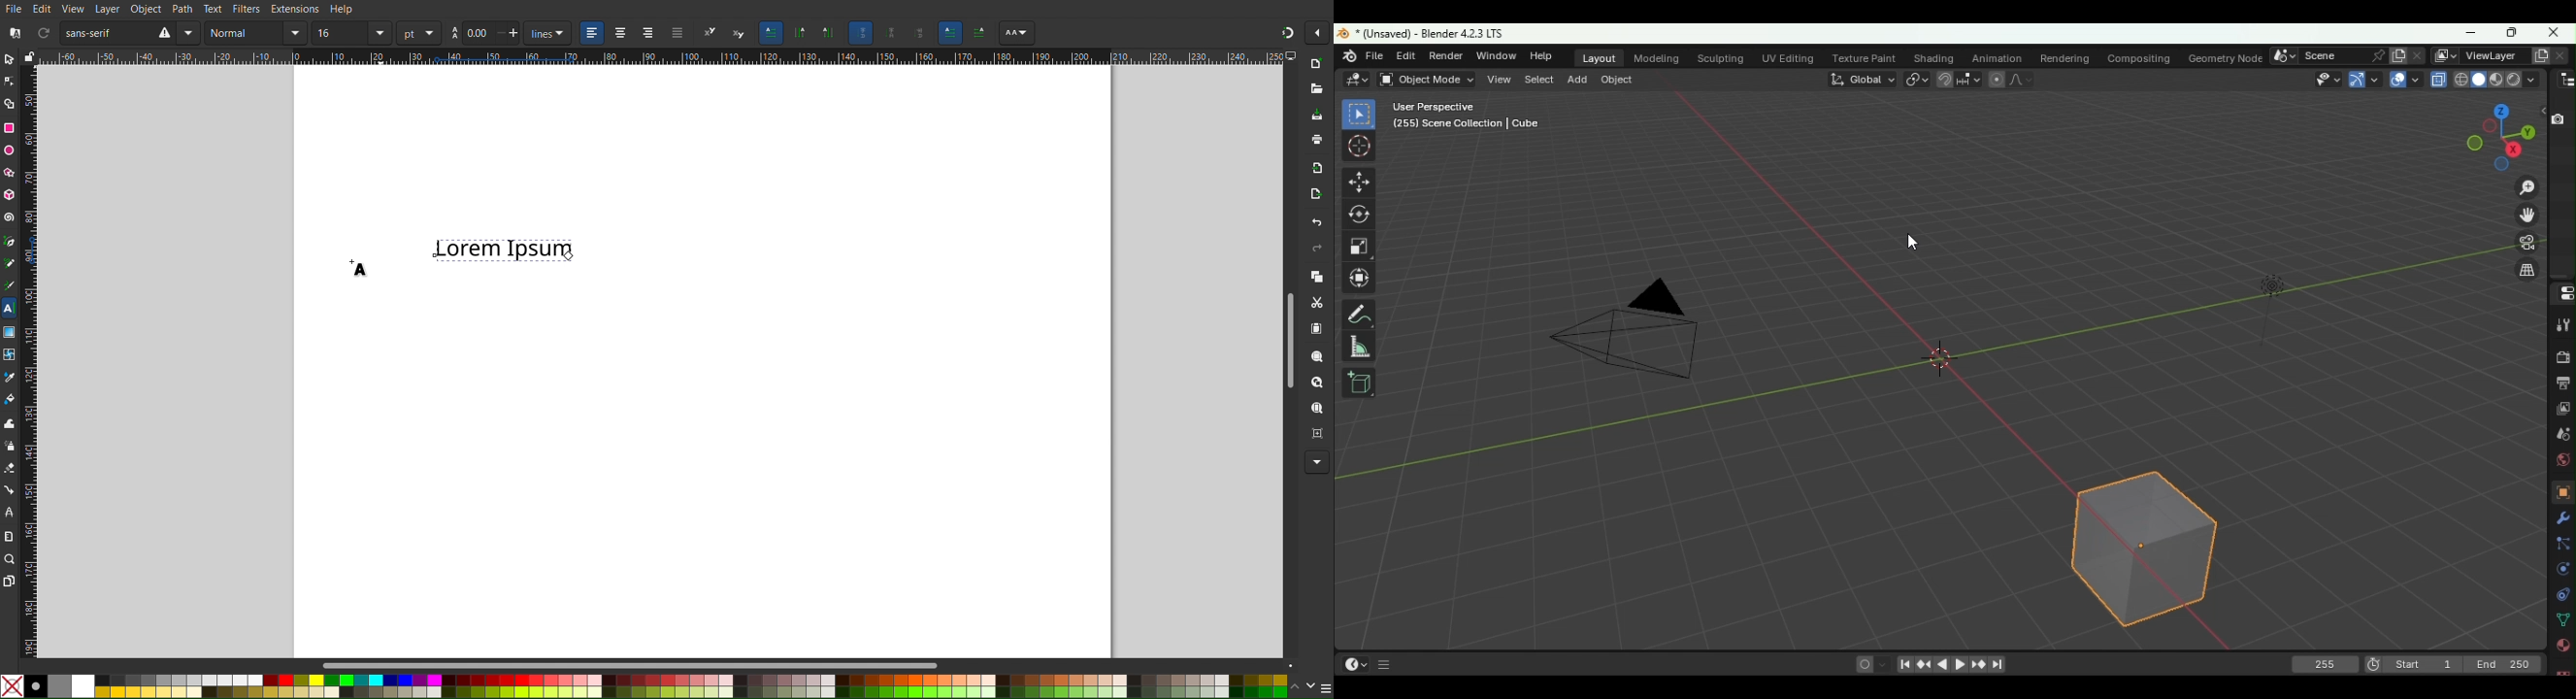 The height and width of the screenshot is (700, 2576). What do you see at coordinates (8, 354) in the screenshot?
I see `Mesh Tool` at bounding box center [8, 354].